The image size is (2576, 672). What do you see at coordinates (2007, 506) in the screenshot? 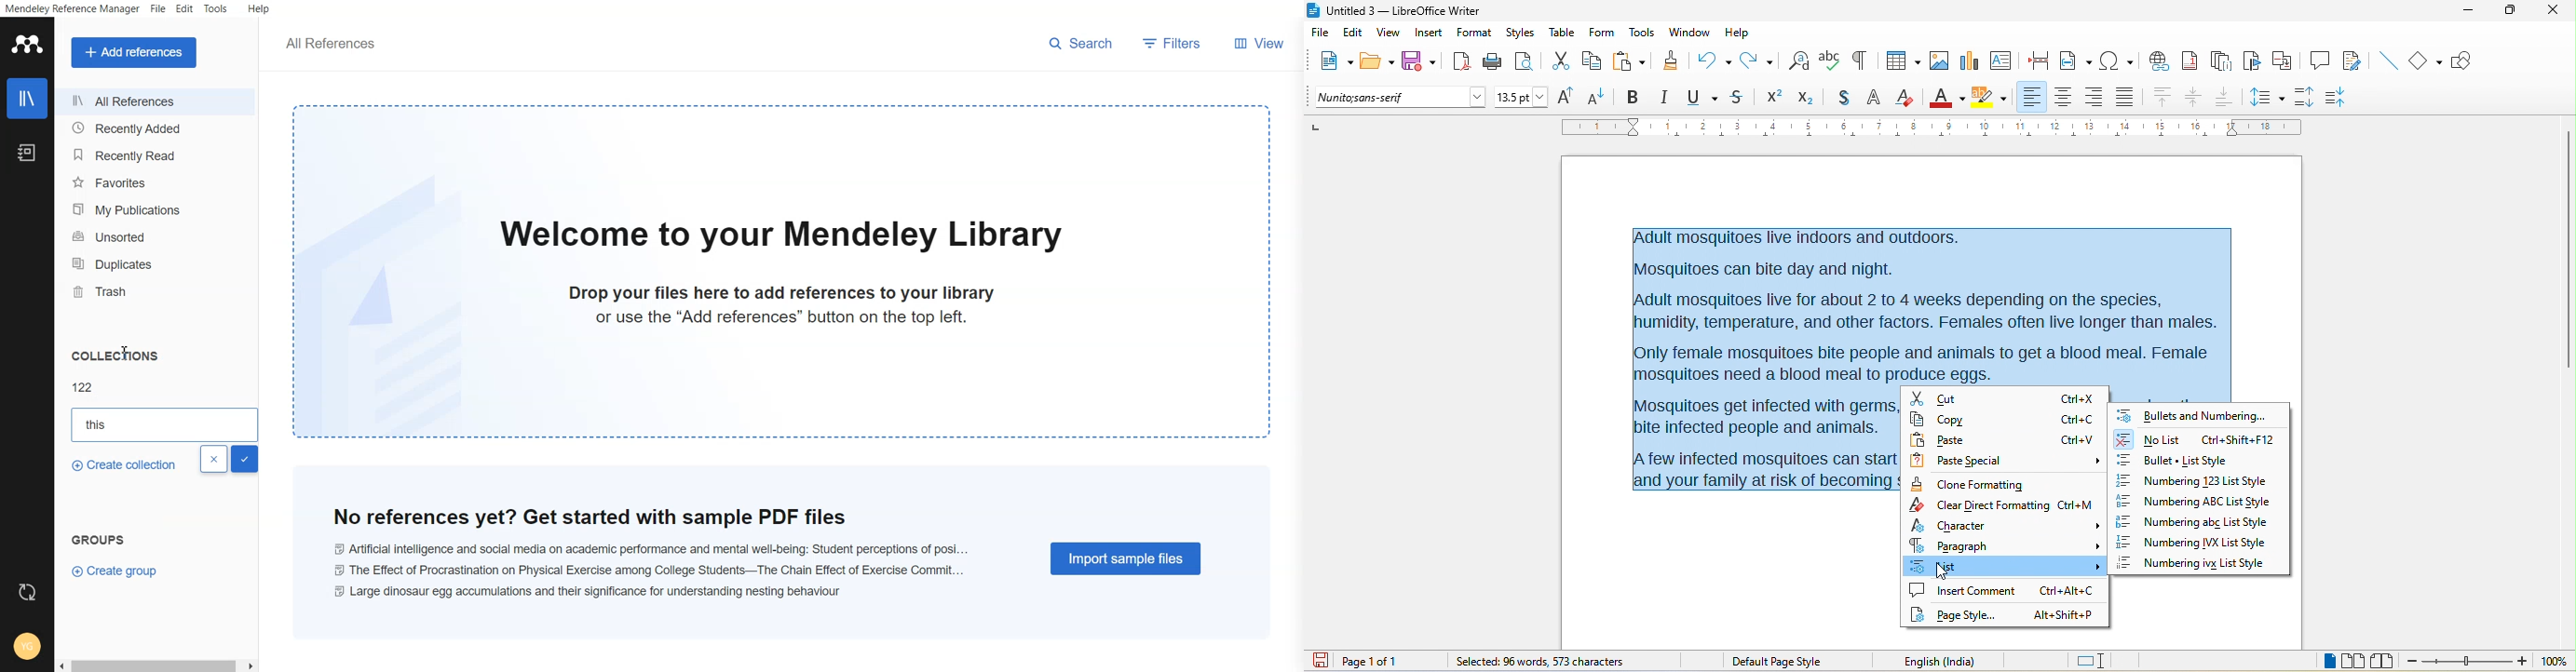
I see `clear direct formatting` at bounding box center [2007, 506].